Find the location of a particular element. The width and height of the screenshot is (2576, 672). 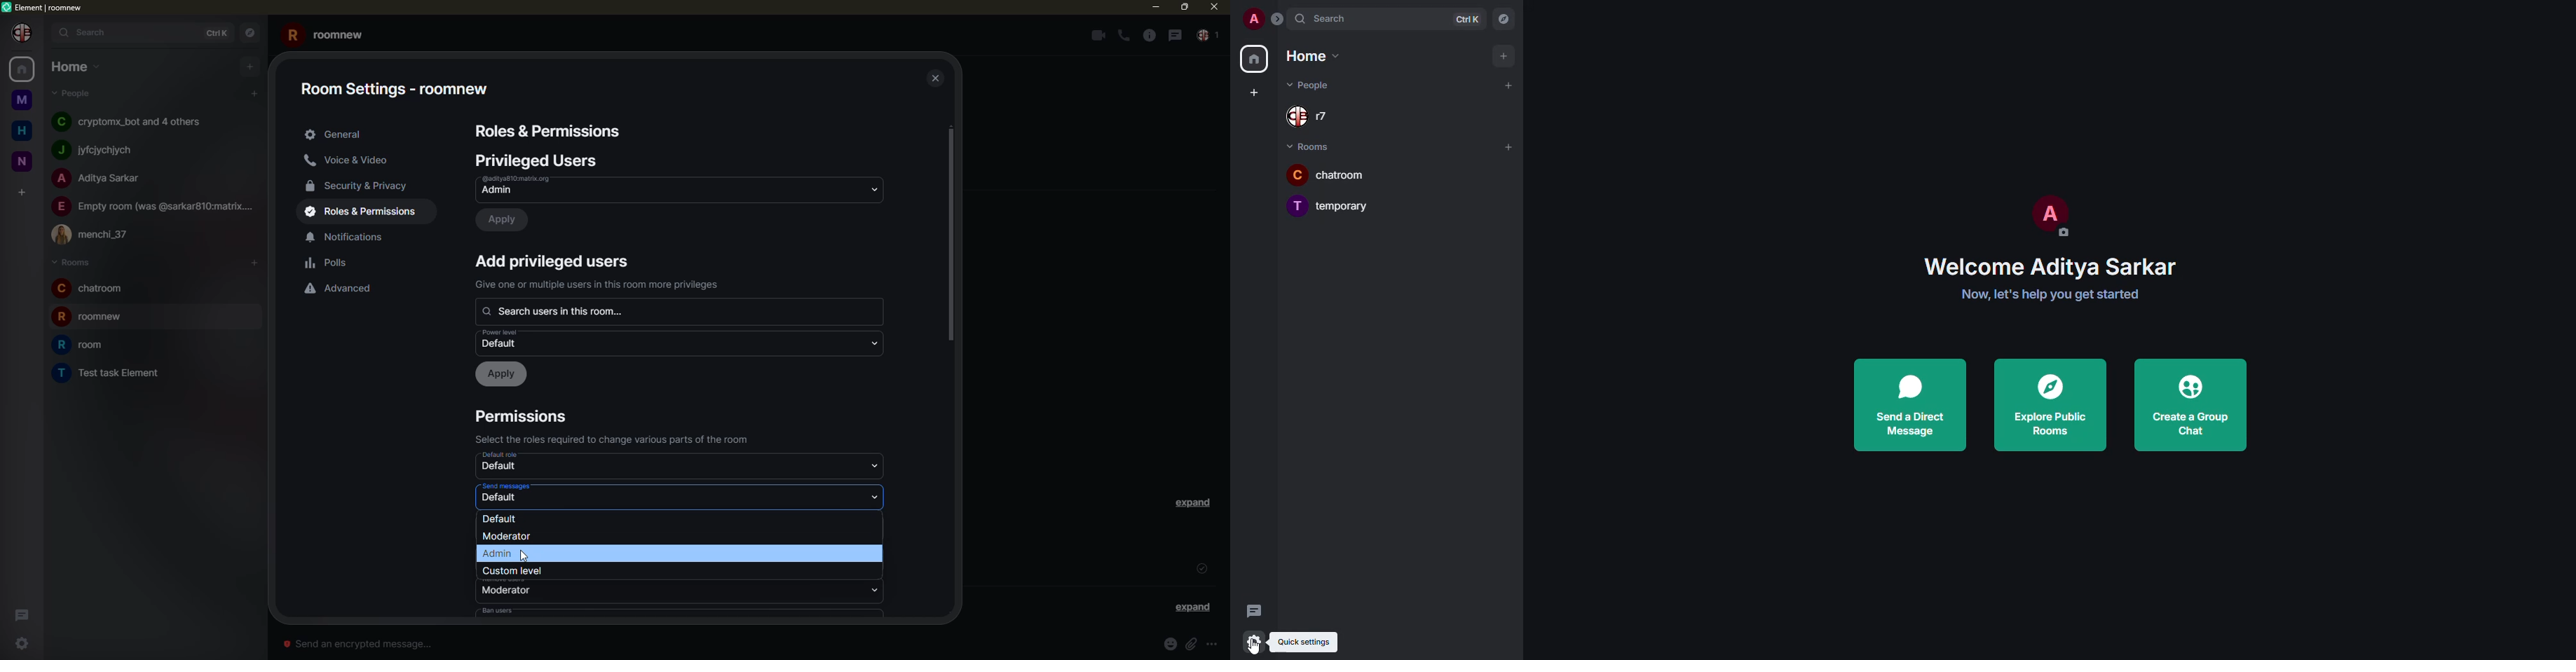

admin is located at coordinates (530, 186).